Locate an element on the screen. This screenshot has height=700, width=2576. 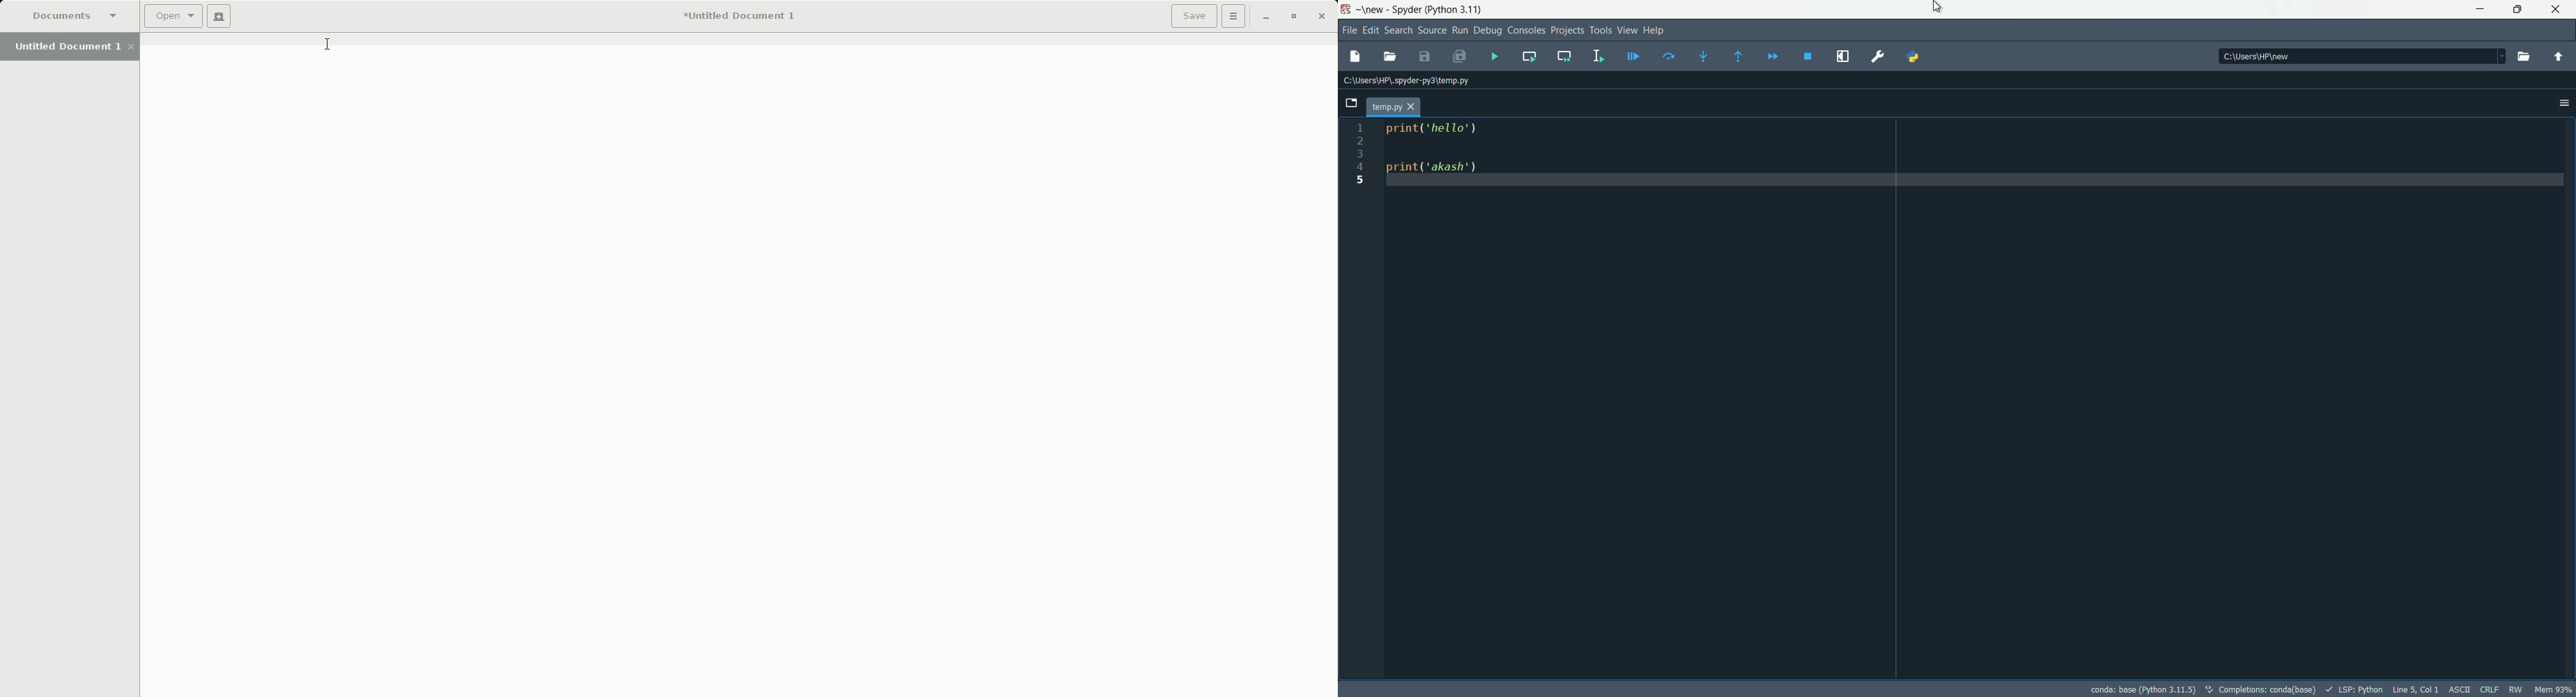
open file is located at coordinates (1390, 57).